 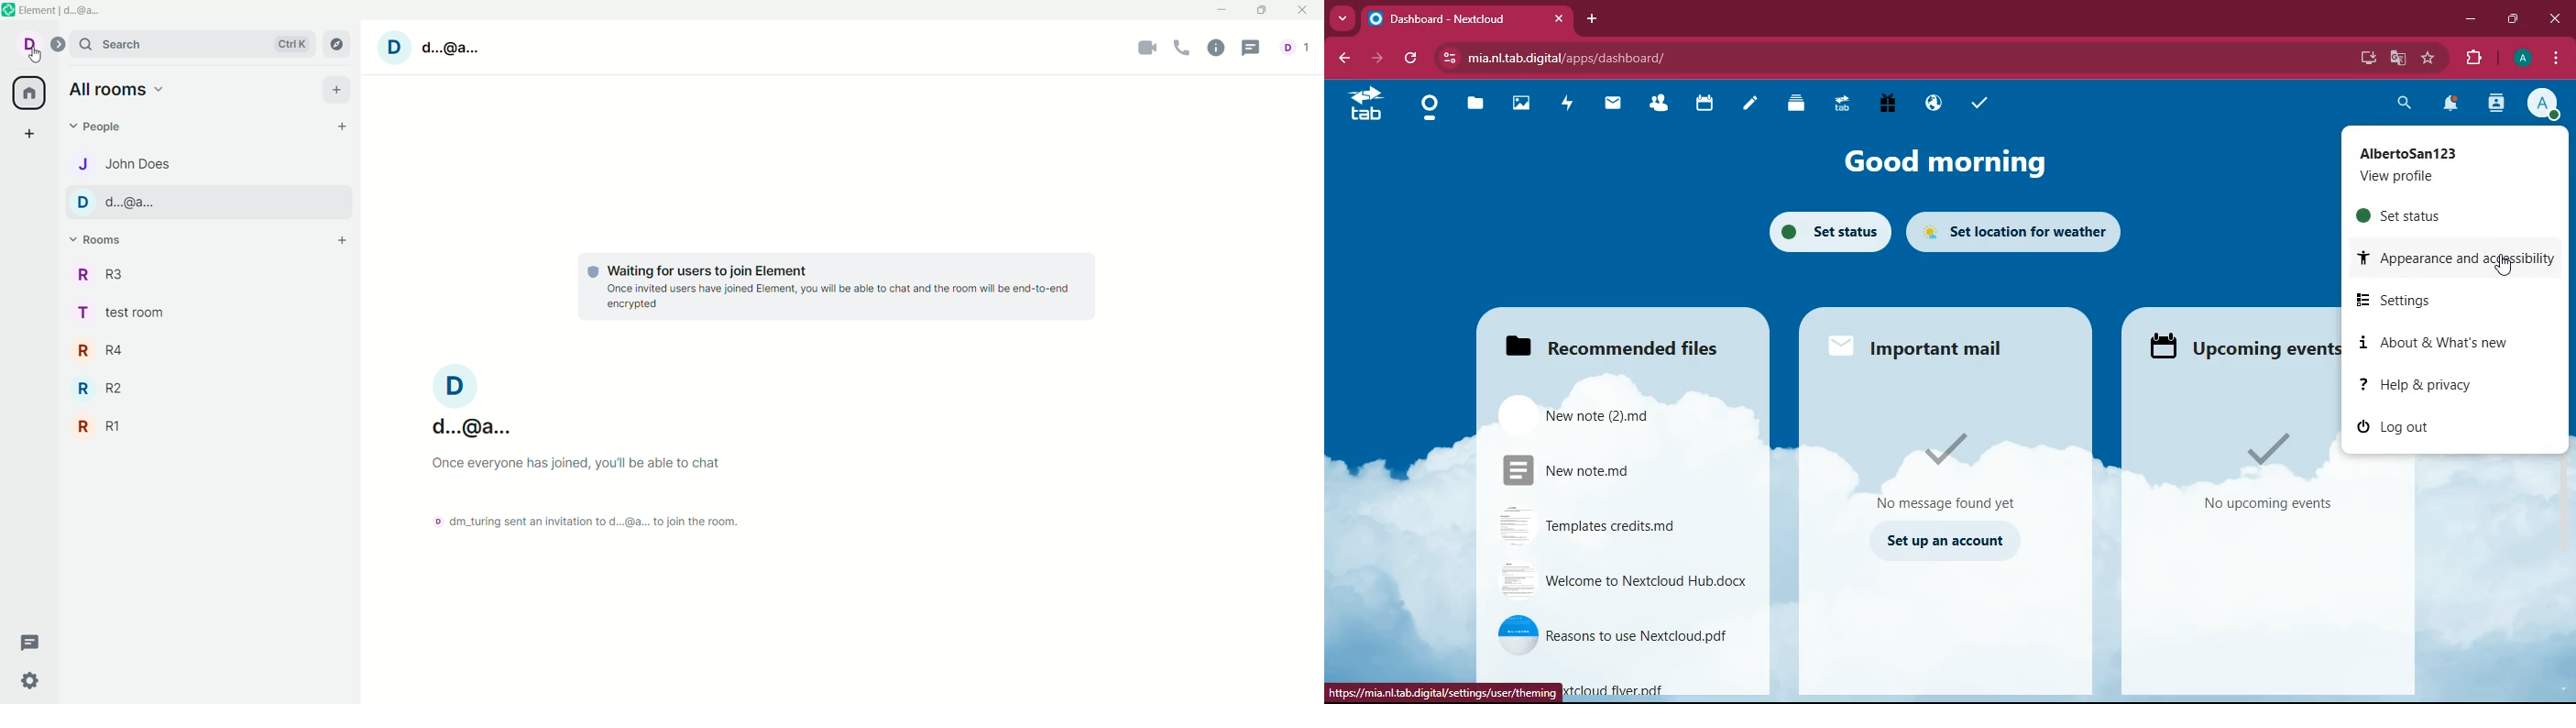 What do you see at coordinates (1886, 103) in the screenshot?
I see `gift` at bounding box center [1886, 103].